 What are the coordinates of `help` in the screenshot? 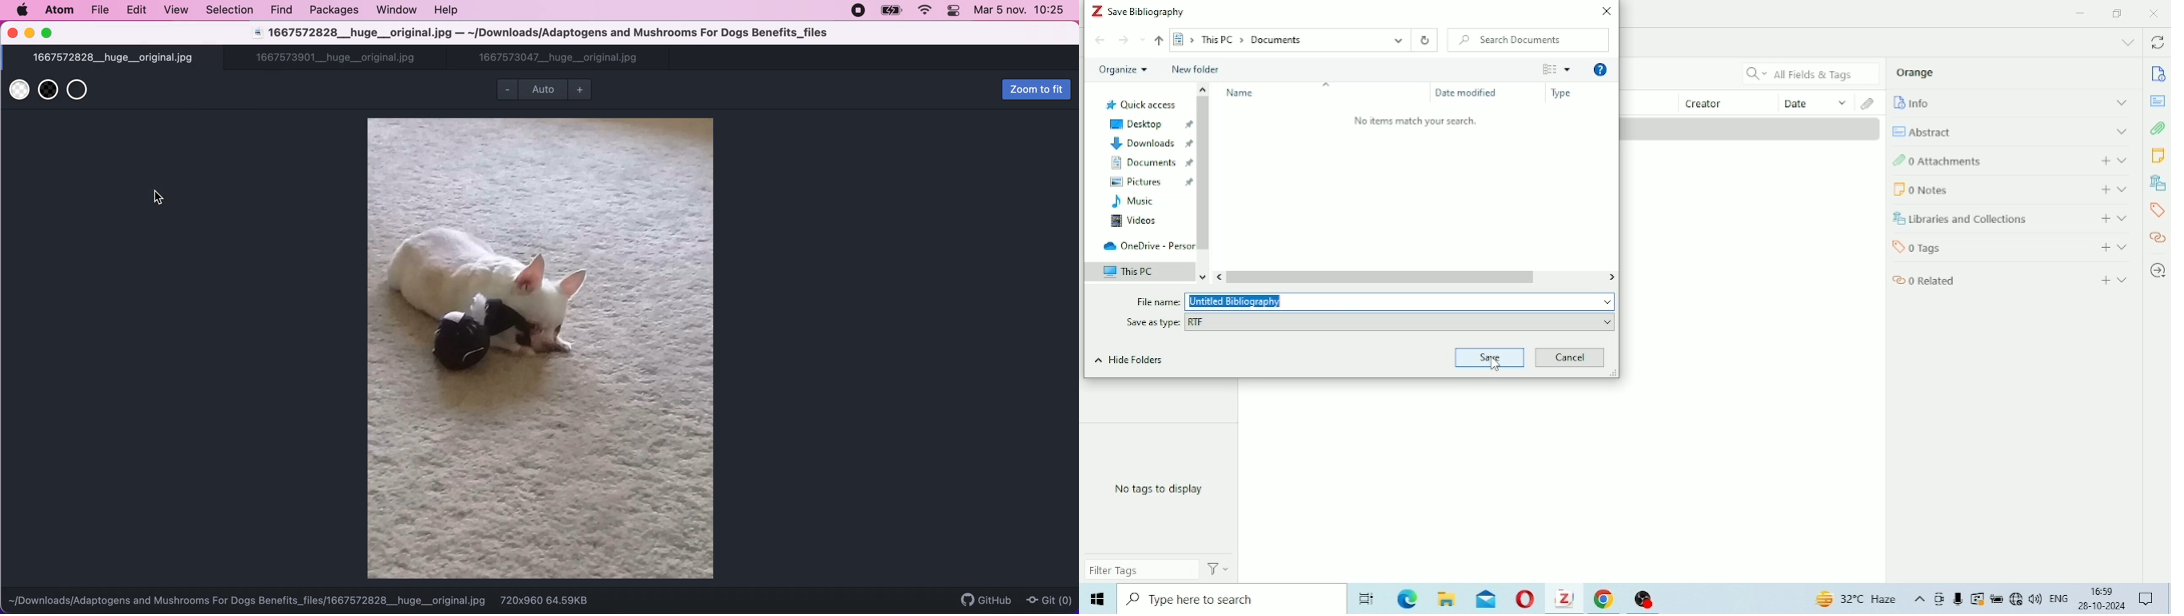 It's located at (448, 10).